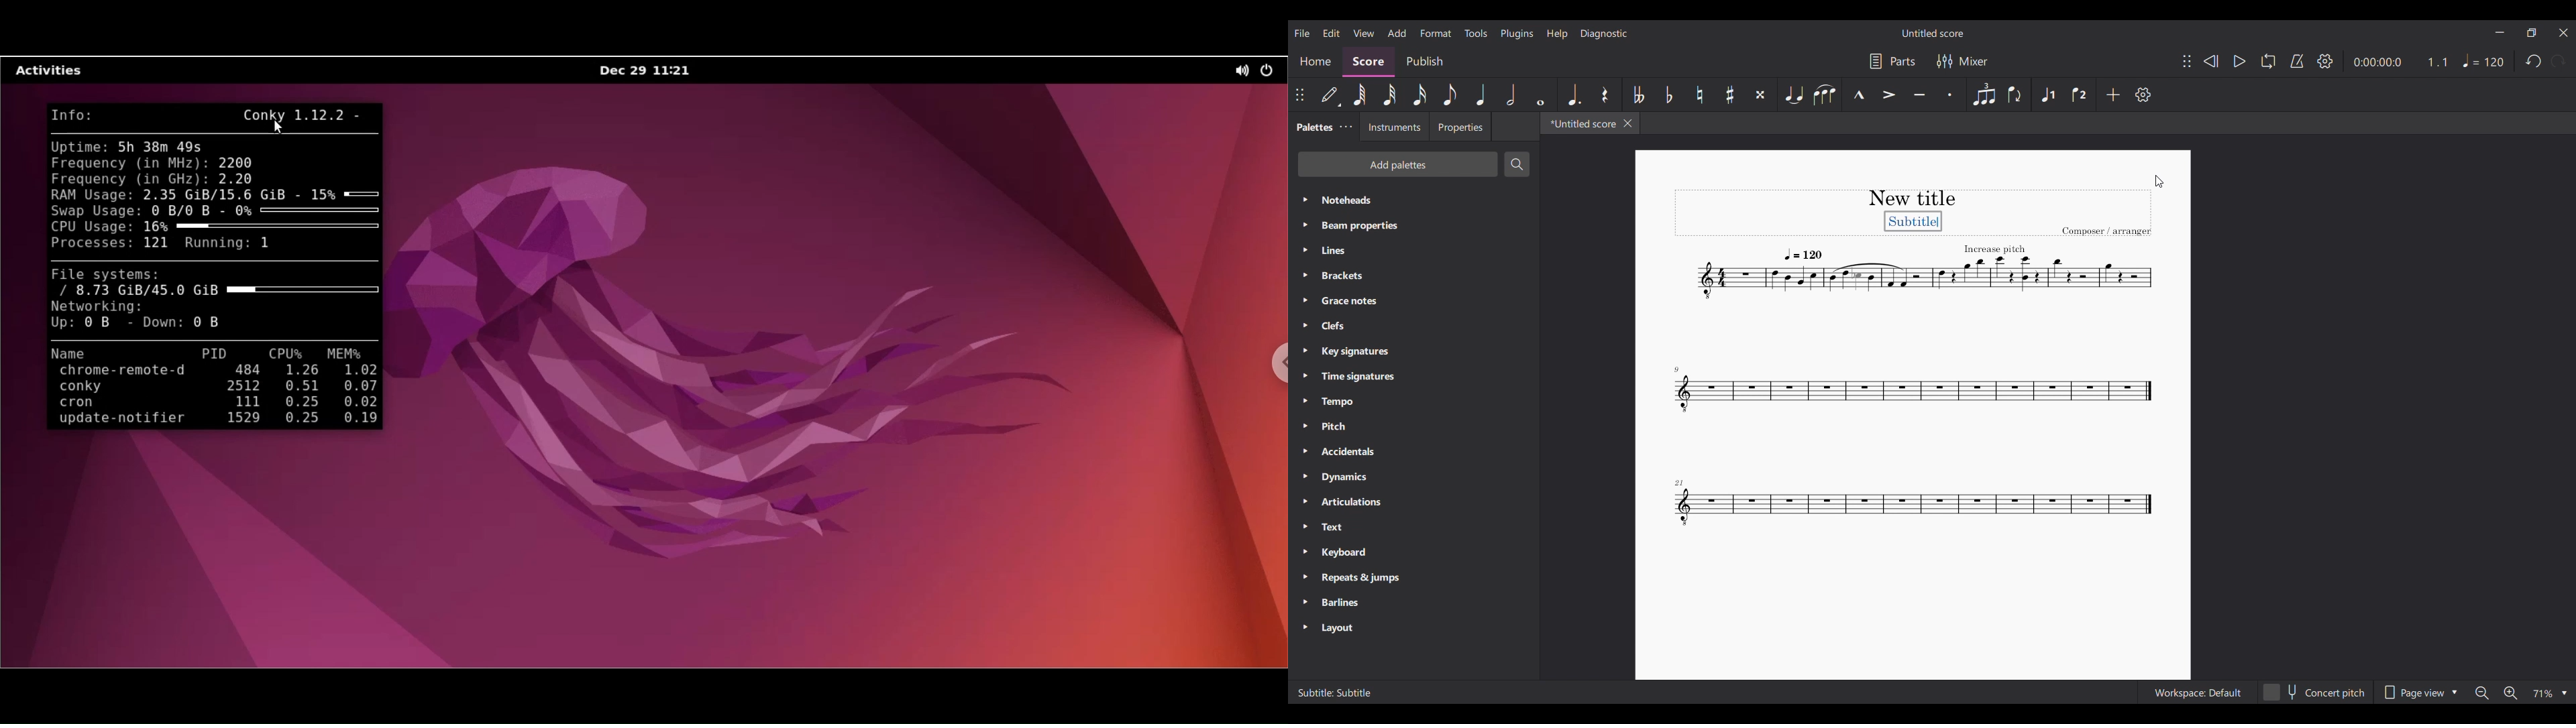 The height and width of the screenshot is (728, 2576). I want to click on Subtitle, so click(1913, 221).